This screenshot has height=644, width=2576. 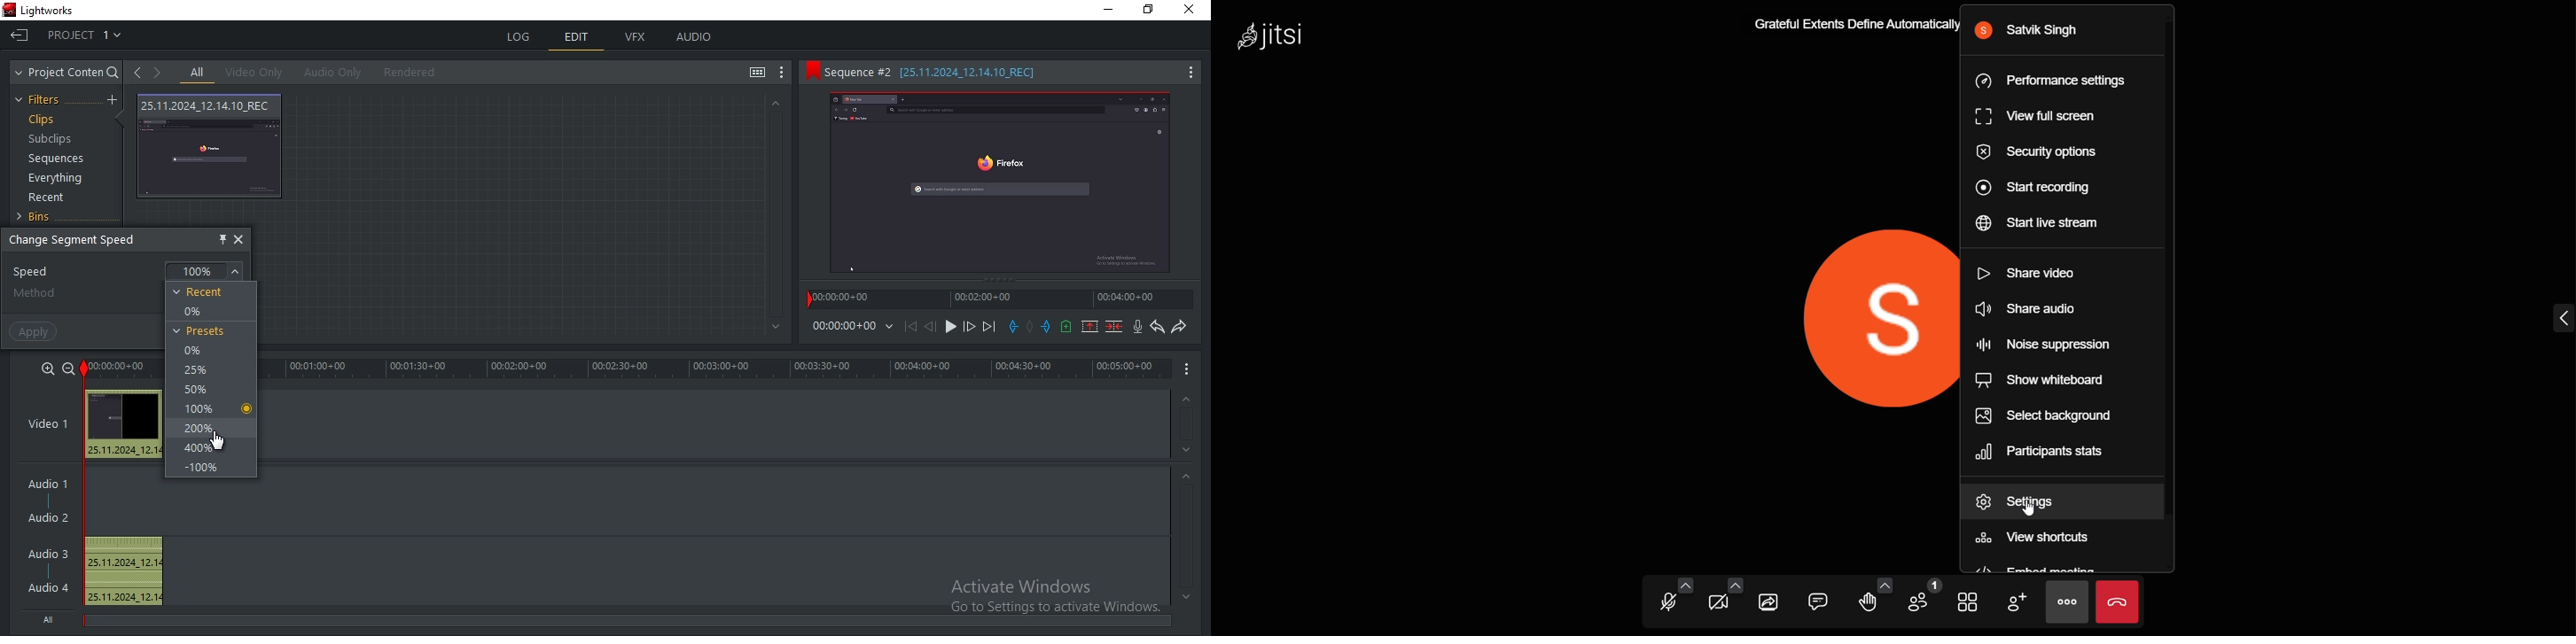 What do you see at coordinates (20, 37) in the screenshot?
I see `exit project and return to project browser` at bounding box center [20, 37].